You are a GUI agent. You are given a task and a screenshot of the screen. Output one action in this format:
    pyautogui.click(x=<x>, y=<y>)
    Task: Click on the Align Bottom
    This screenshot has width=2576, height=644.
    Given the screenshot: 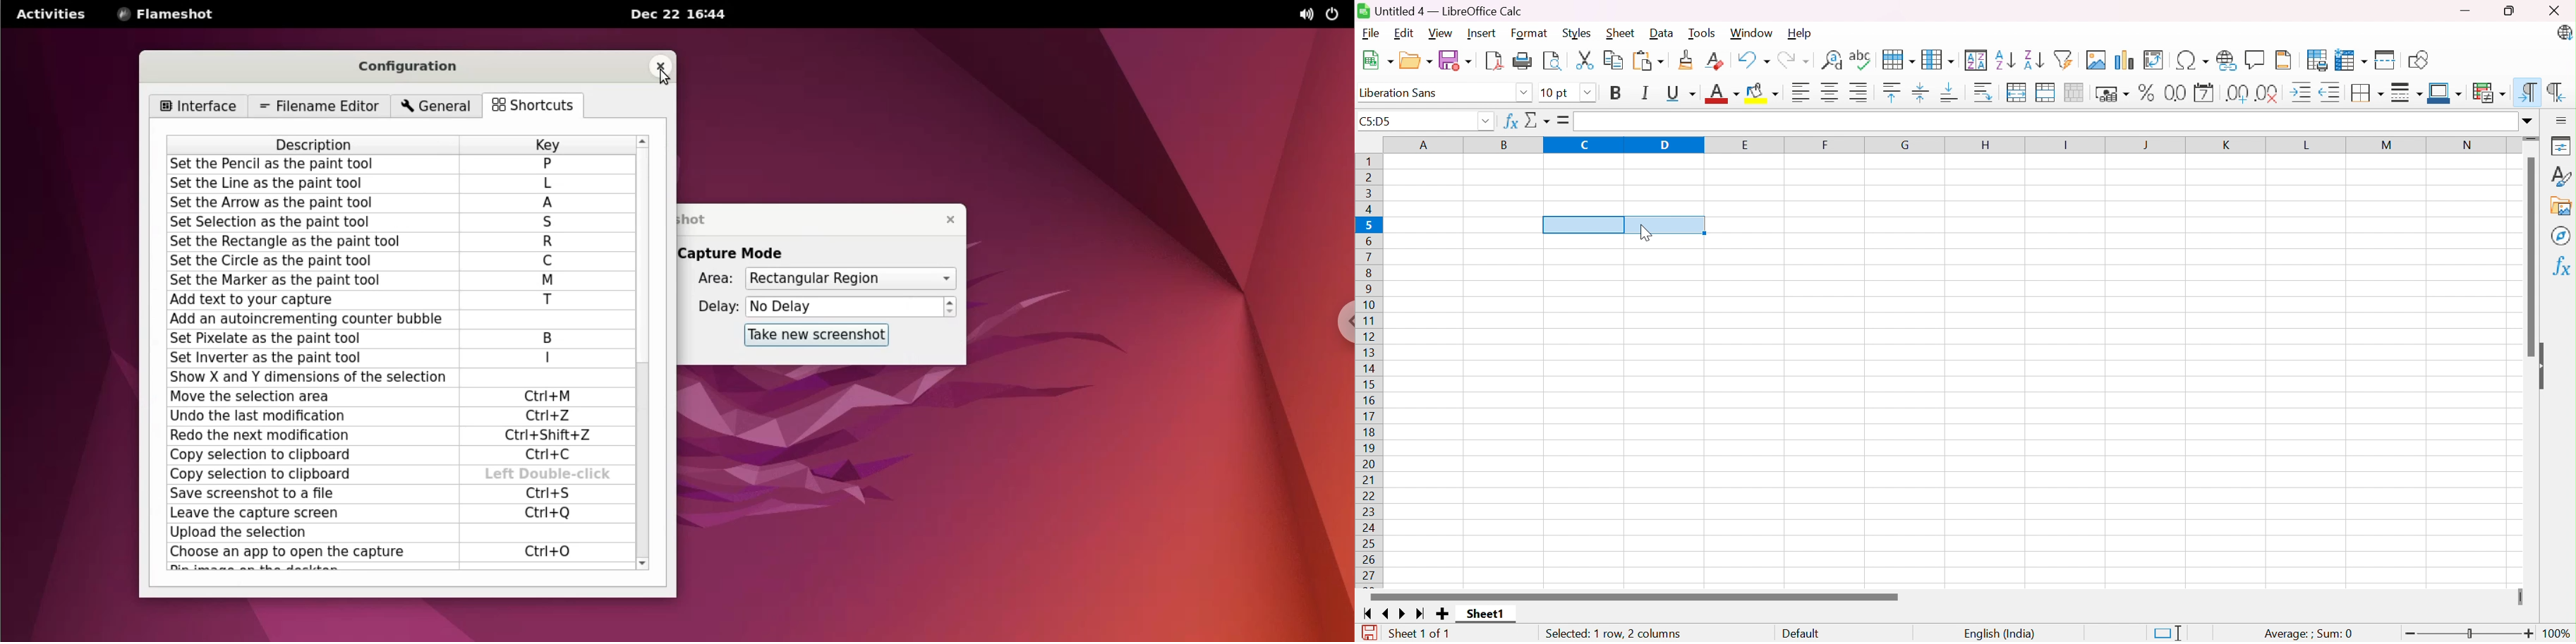 What is the action you would take?
    pyautogui.click(x=1952, y=94)
    